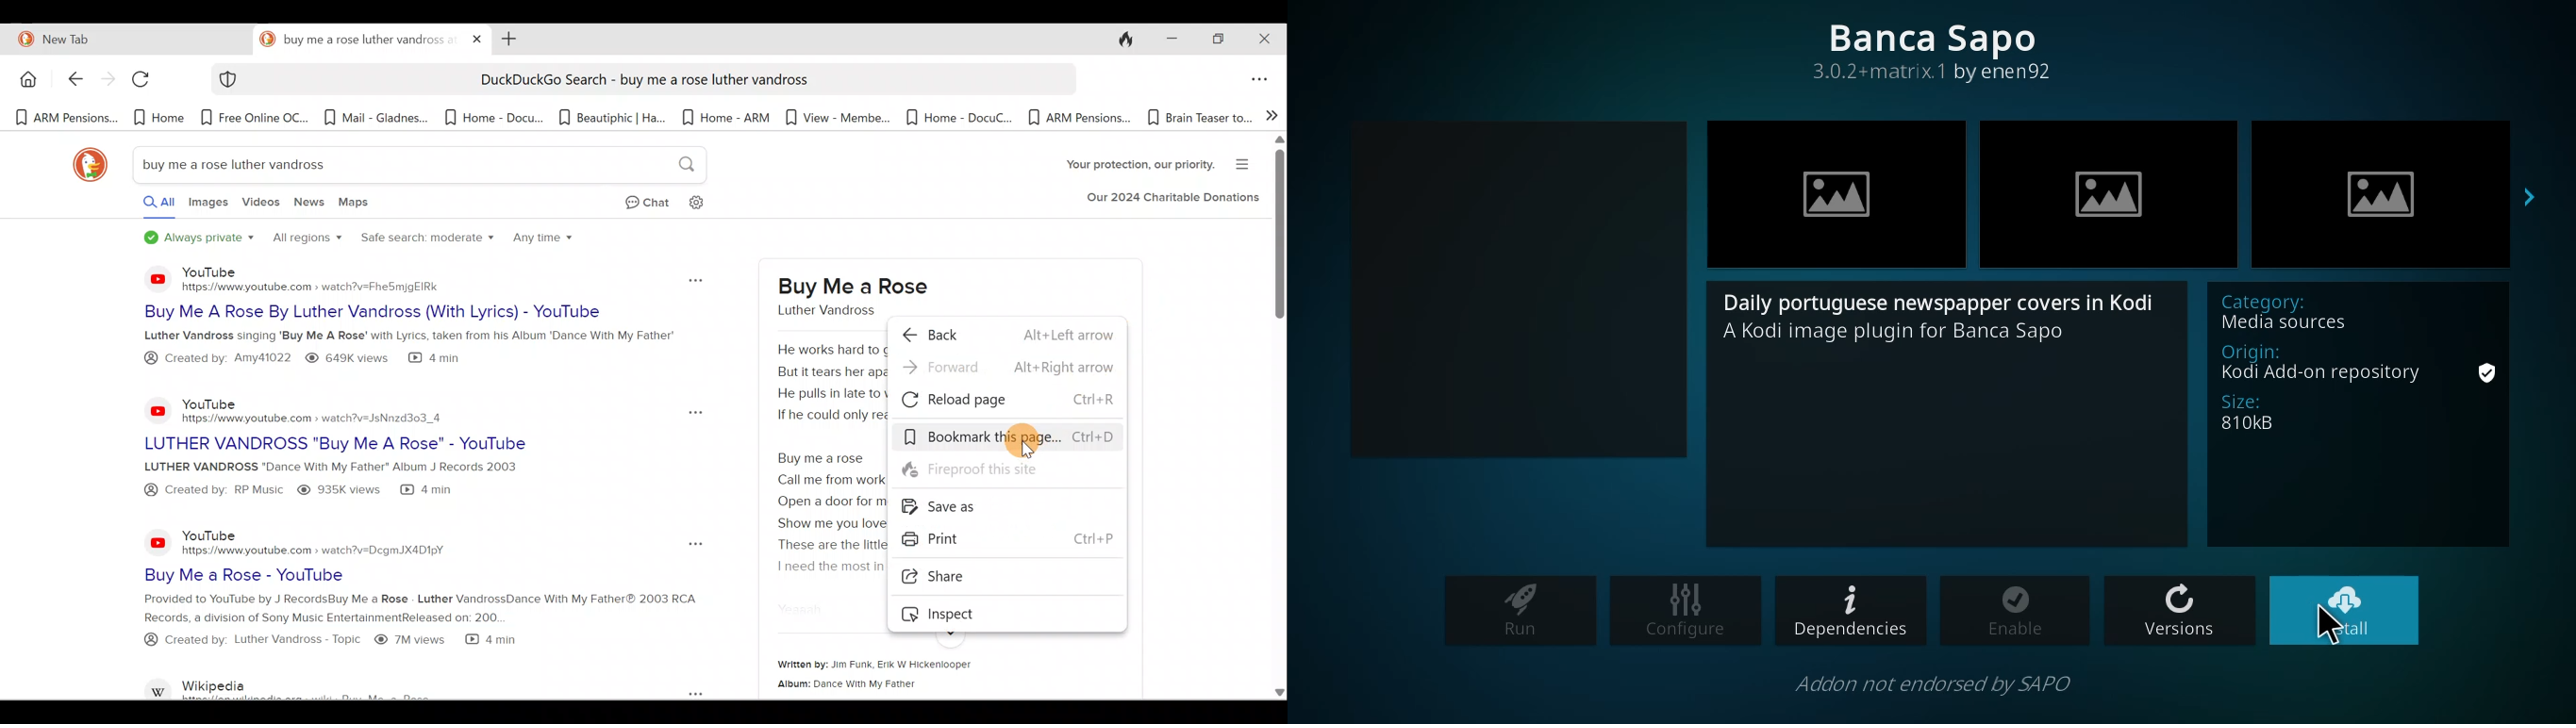  I want to click on description, so click(1947, 316).